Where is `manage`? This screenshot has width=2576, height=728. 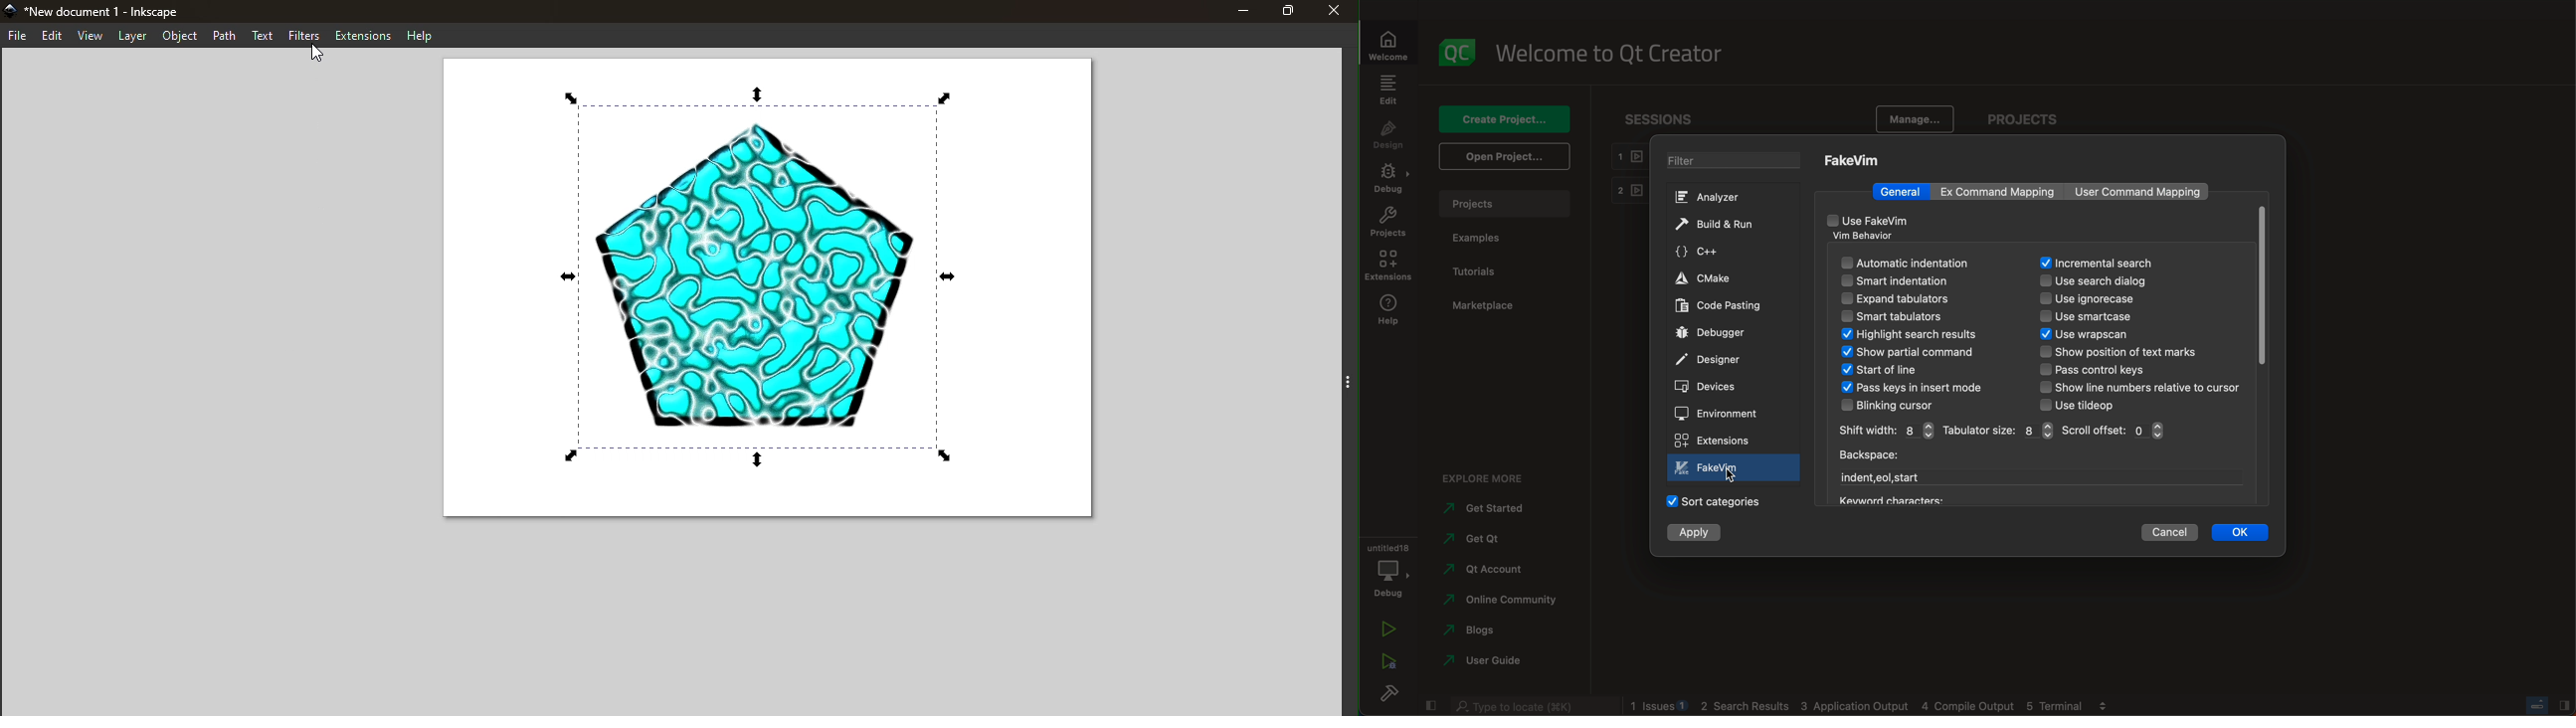 manage is located at coordinates (1916, 121).